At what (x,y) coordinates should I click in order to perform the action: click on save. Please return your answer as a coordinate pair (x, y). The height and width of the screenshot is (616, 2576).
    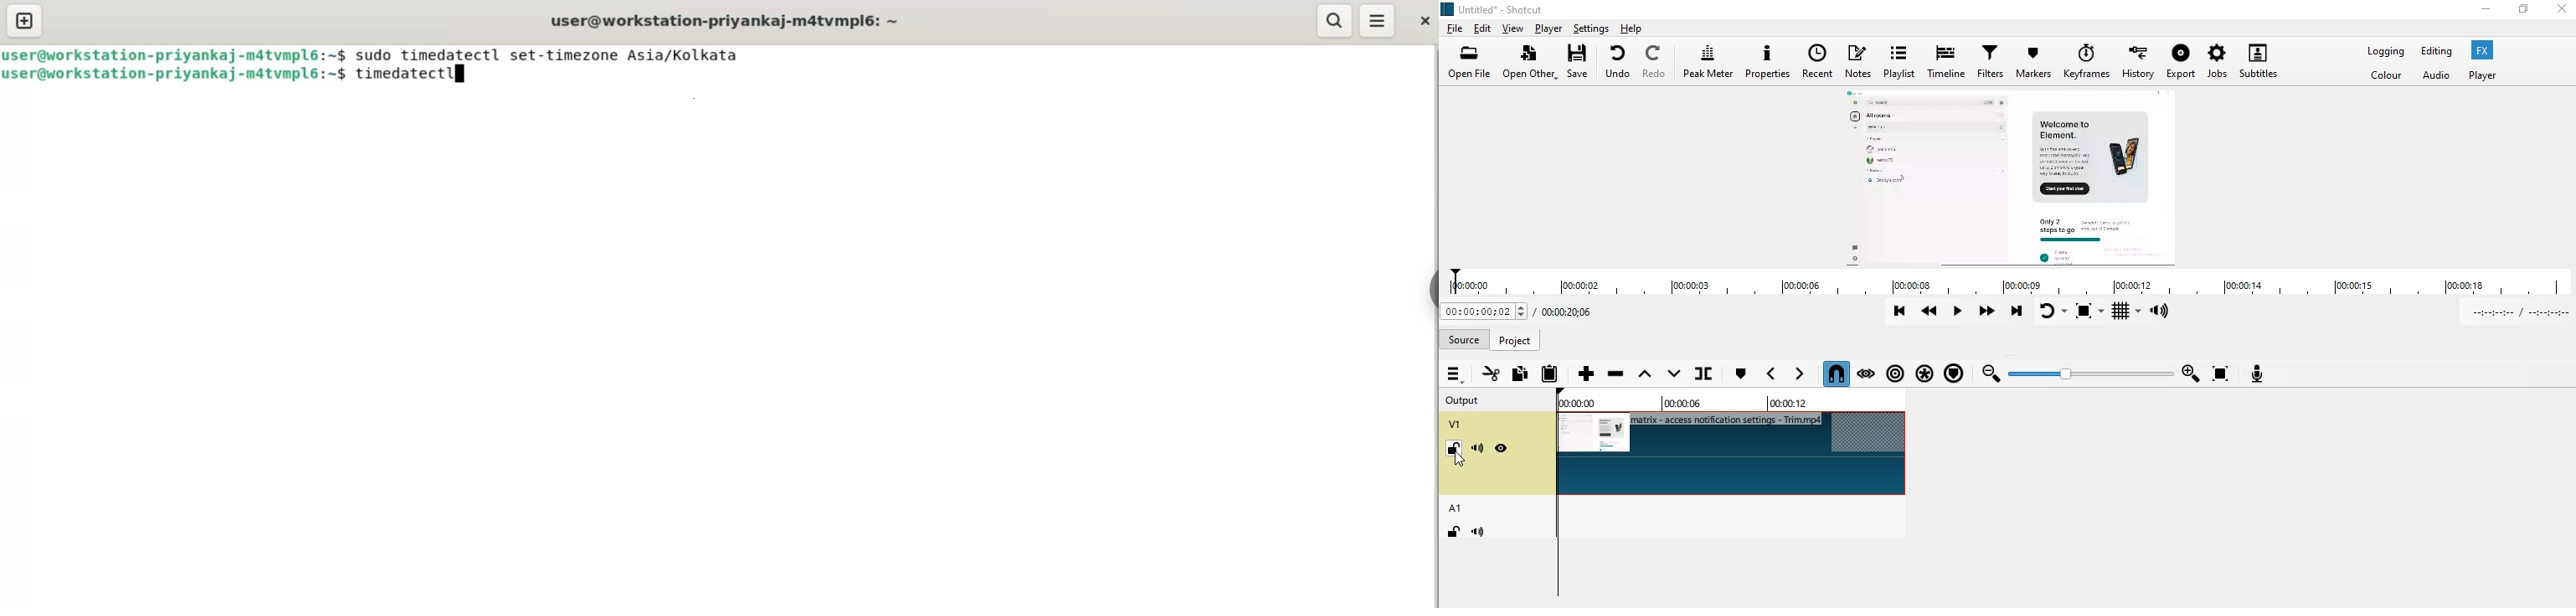
    Looking at the image, I should click on (1581, 62).